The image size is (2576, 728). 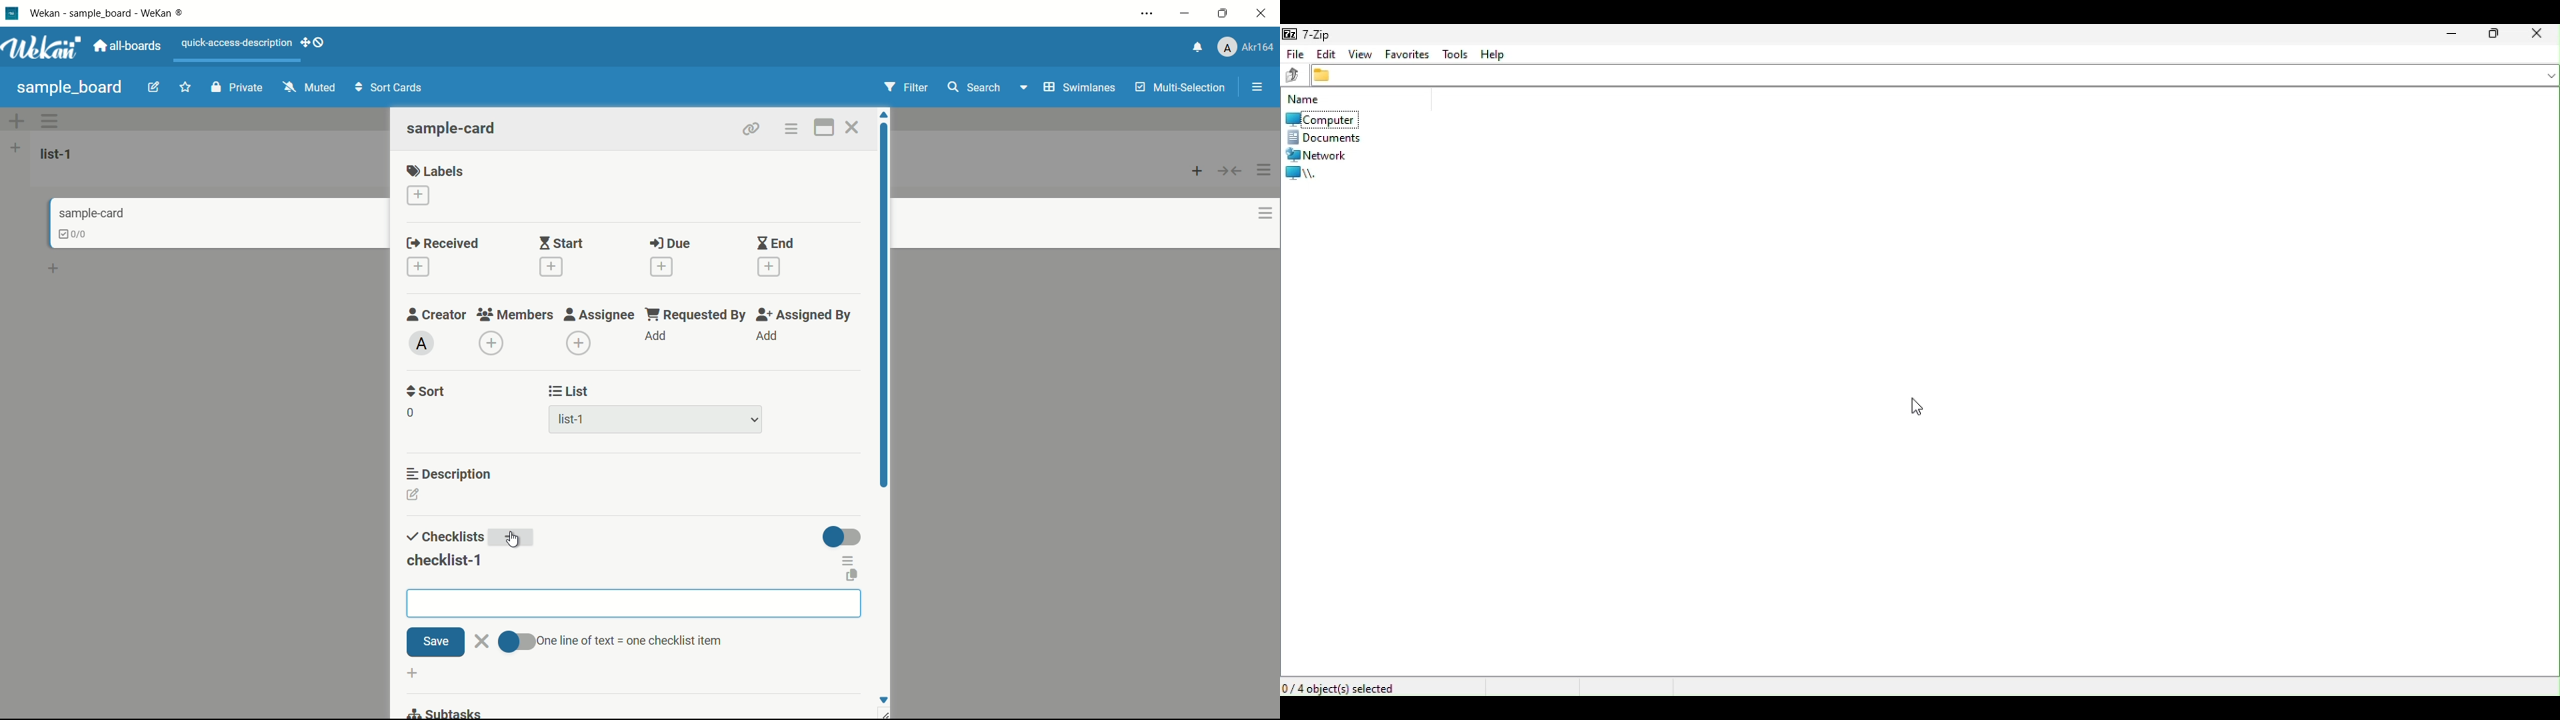 I want to click on add members, so click(x=493, y=345).